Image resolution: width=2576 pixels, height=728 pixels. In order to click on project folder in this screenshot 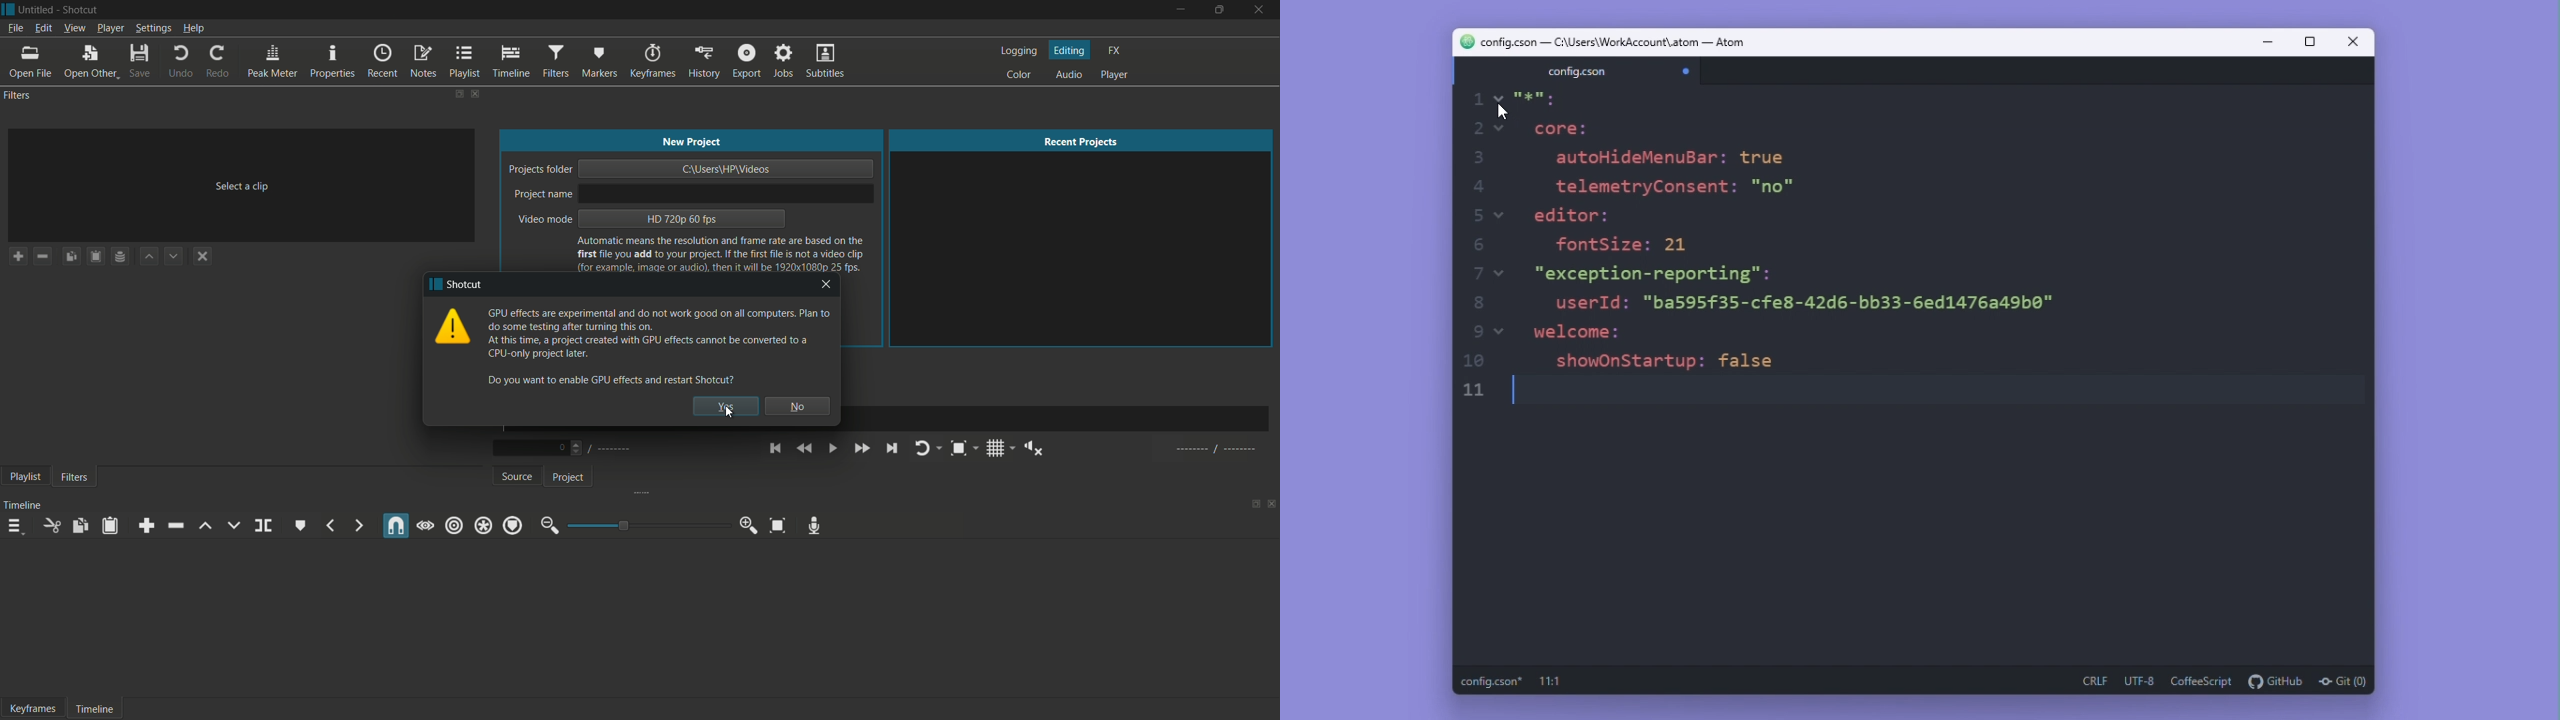, I will do `click(539, 170)`.